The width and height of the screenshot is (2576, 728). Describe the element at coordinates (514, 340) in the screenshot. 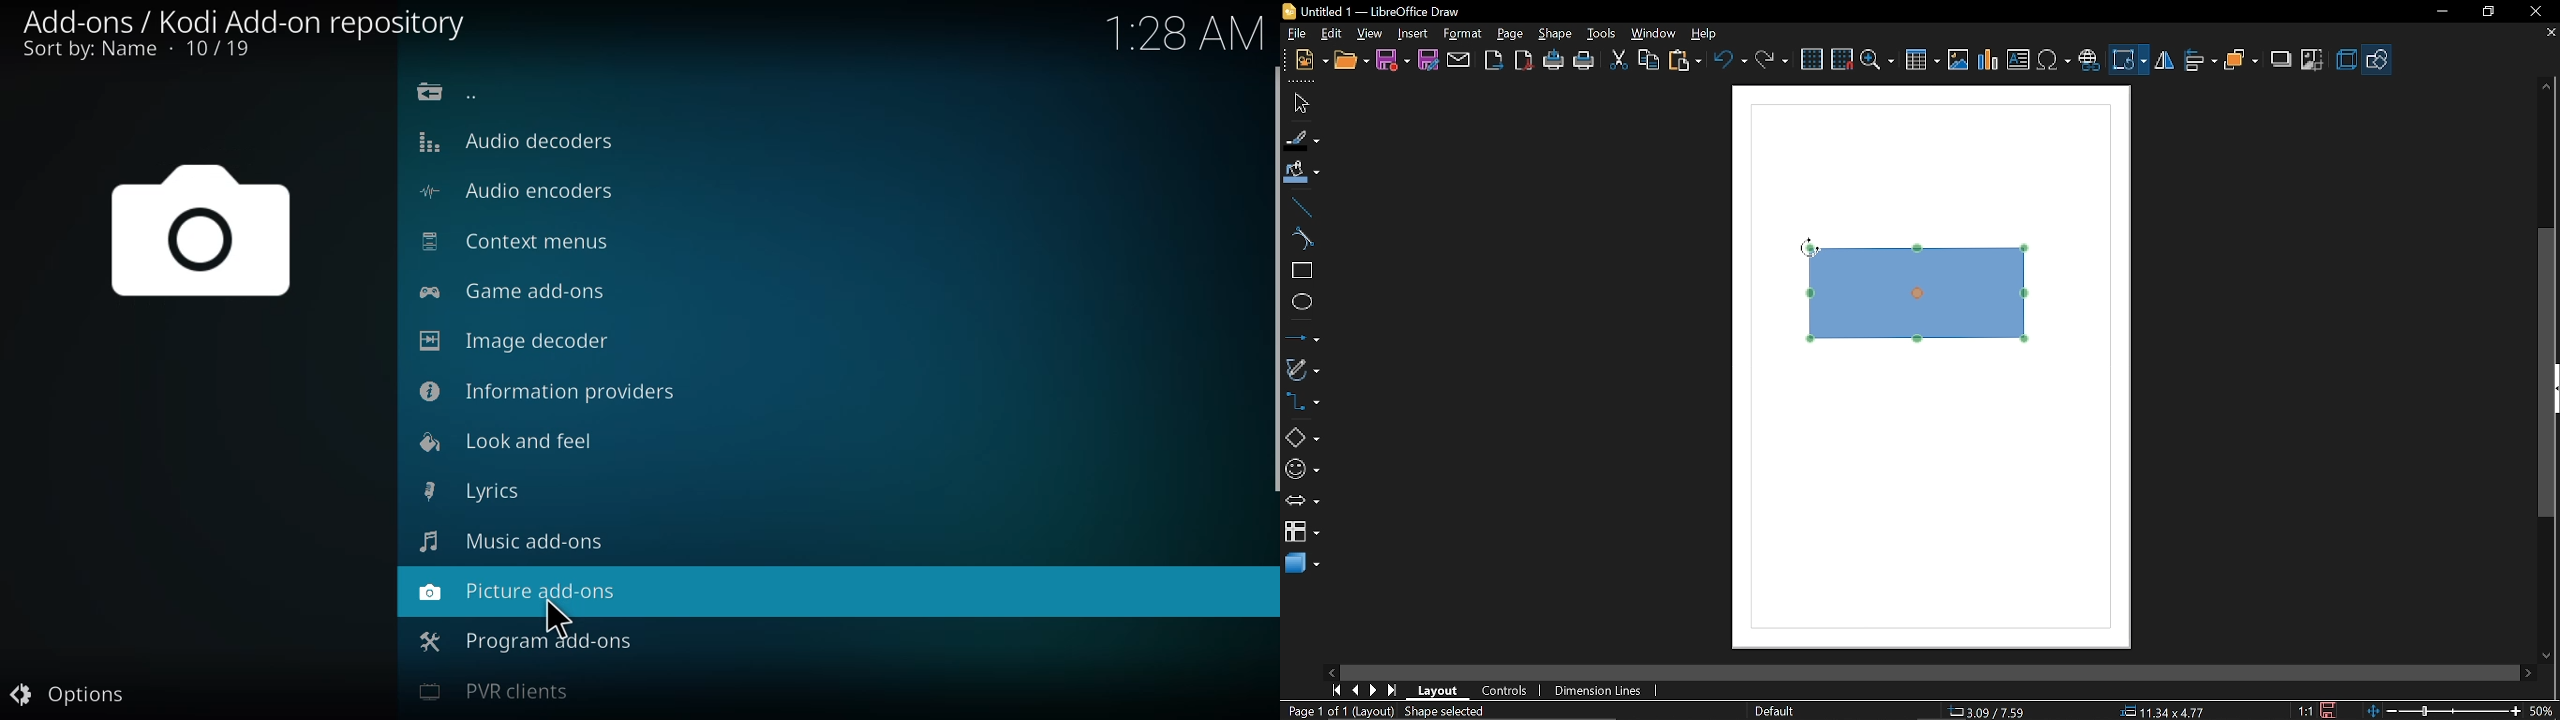

I see `image decoder` at that location.